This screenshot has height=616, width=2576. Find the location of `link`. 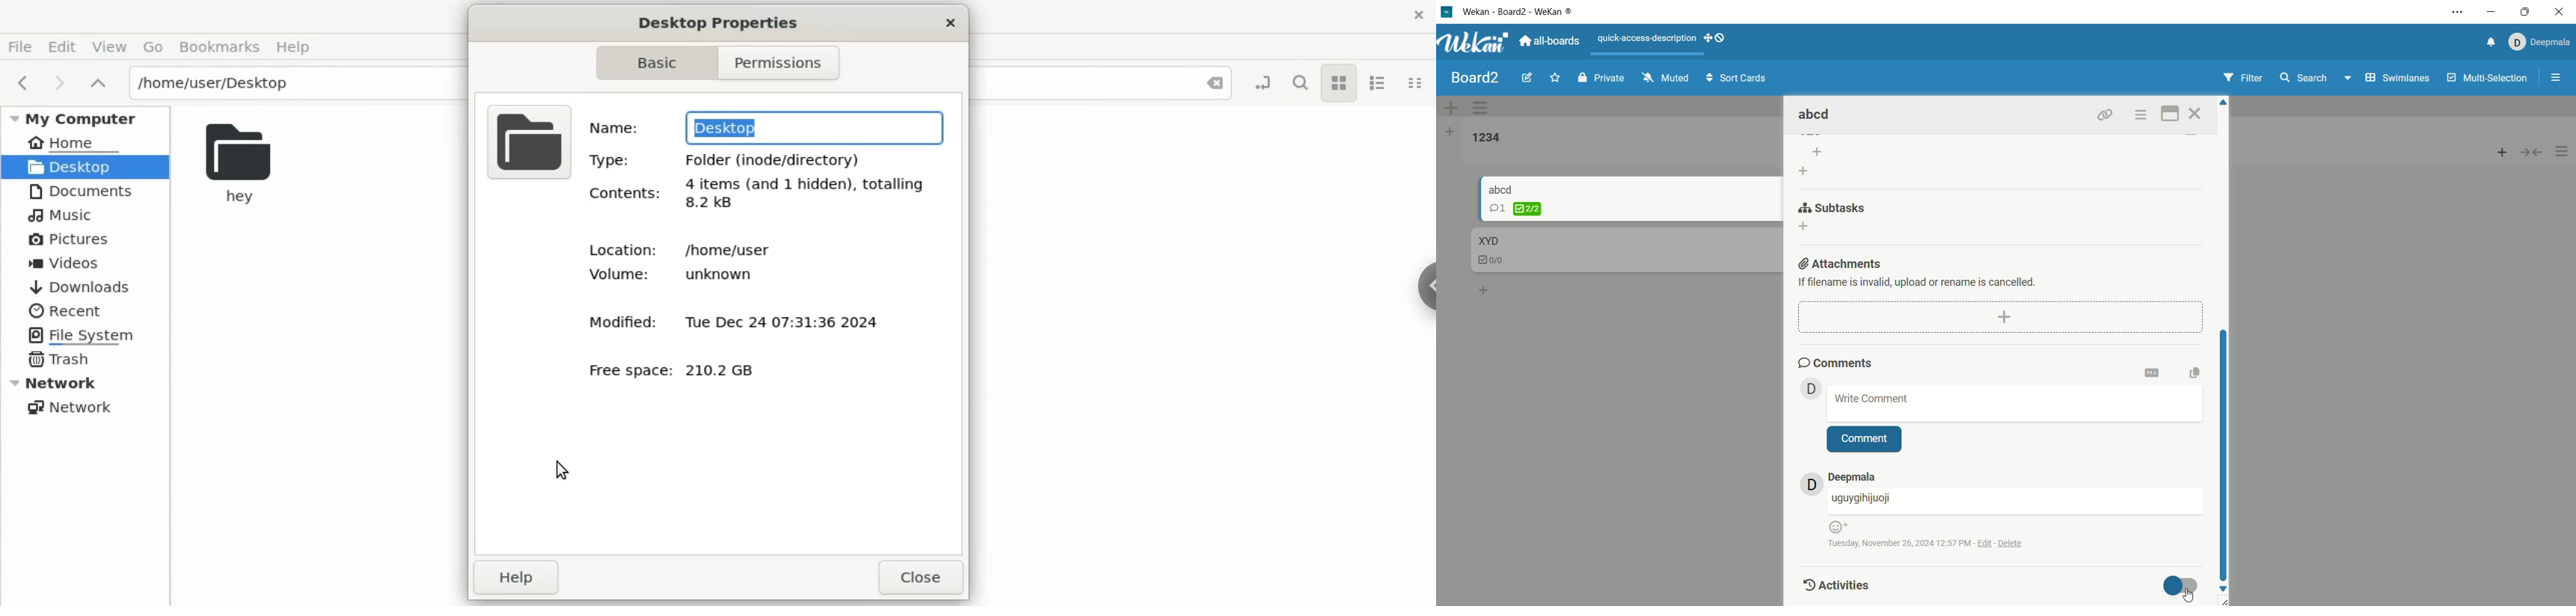

link is located at coordinates (2106, 114).